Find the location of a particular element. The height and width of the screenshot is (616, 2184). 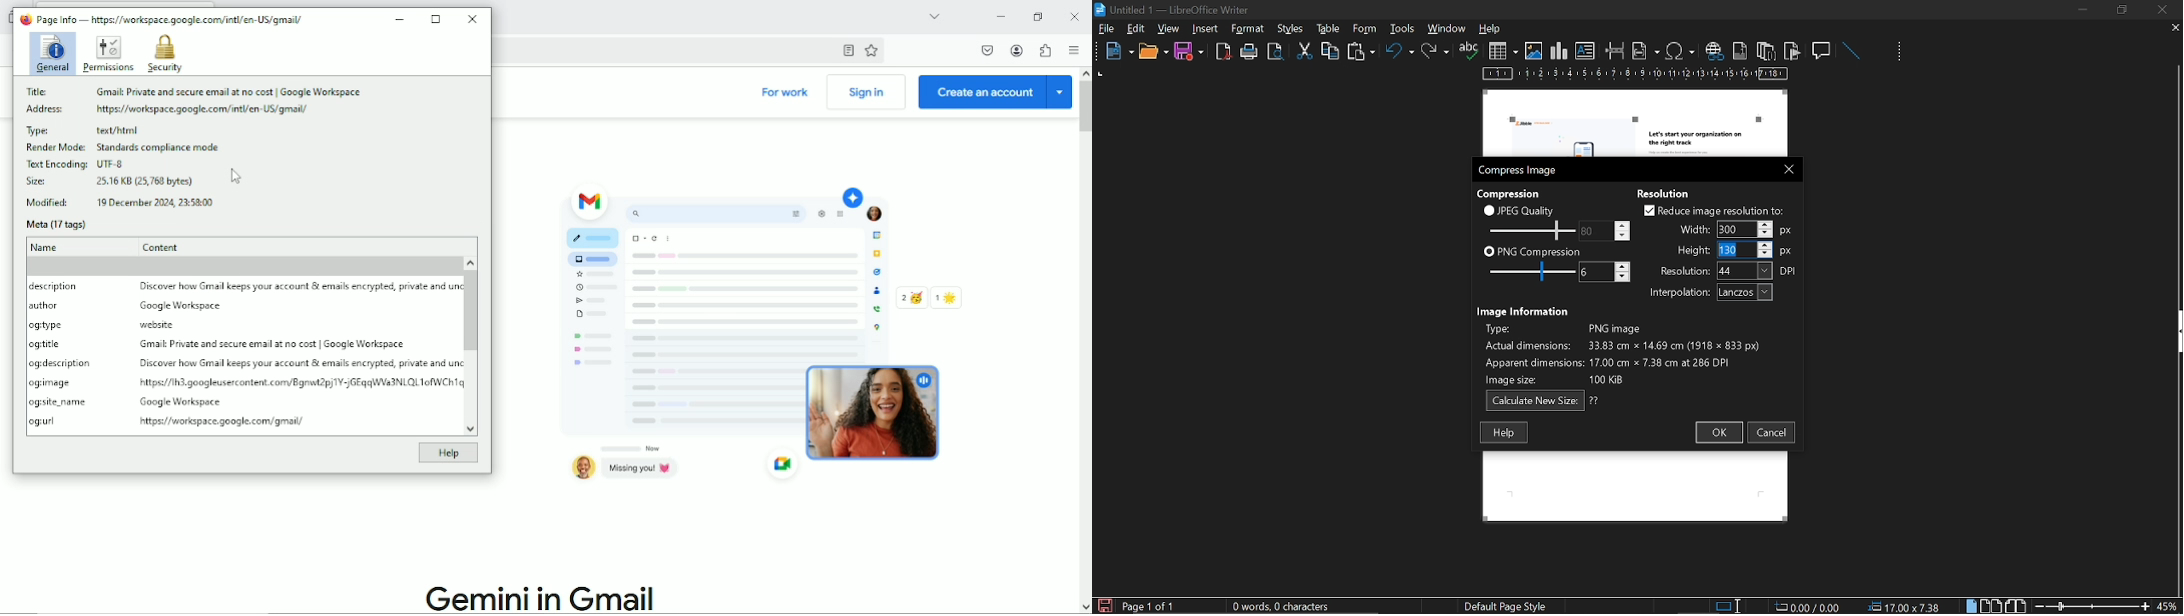

calculate new size is located at coordinates (1543, 401).